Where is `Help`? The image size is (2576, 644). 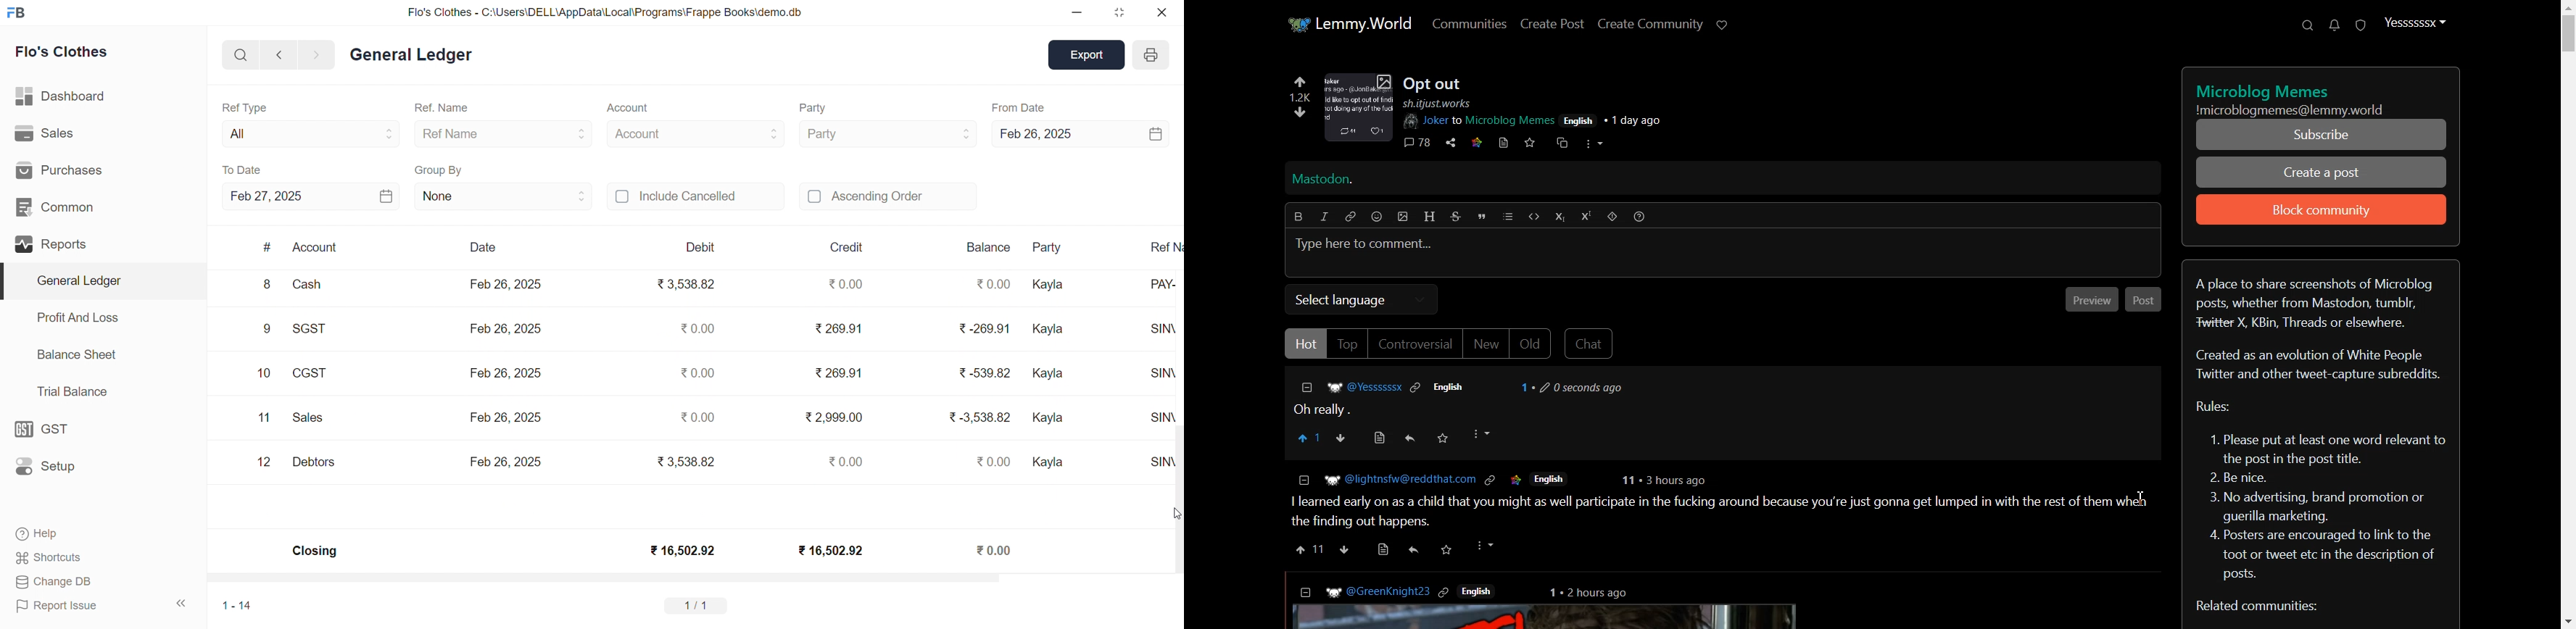 Help is located at coordinates (41, 535).